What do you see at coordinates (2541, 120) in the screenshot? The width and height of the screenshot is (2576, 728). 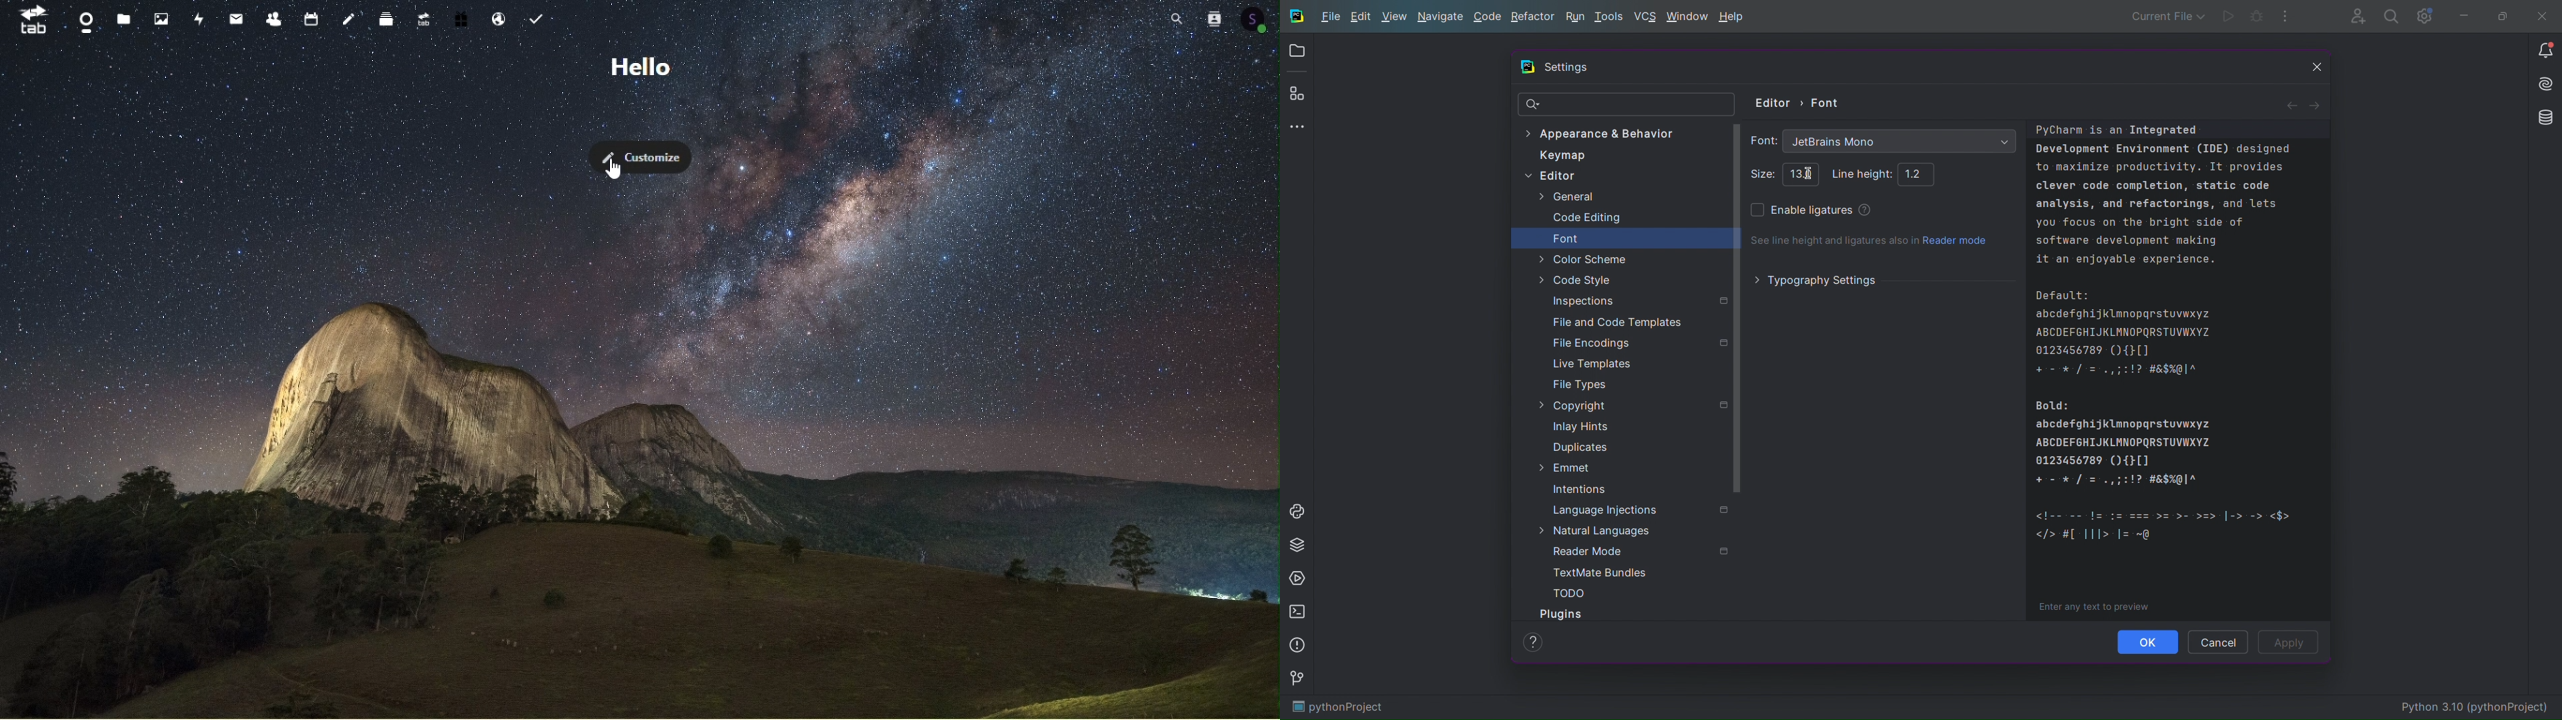 I see `Databases` at bounding box center [2541, 120].